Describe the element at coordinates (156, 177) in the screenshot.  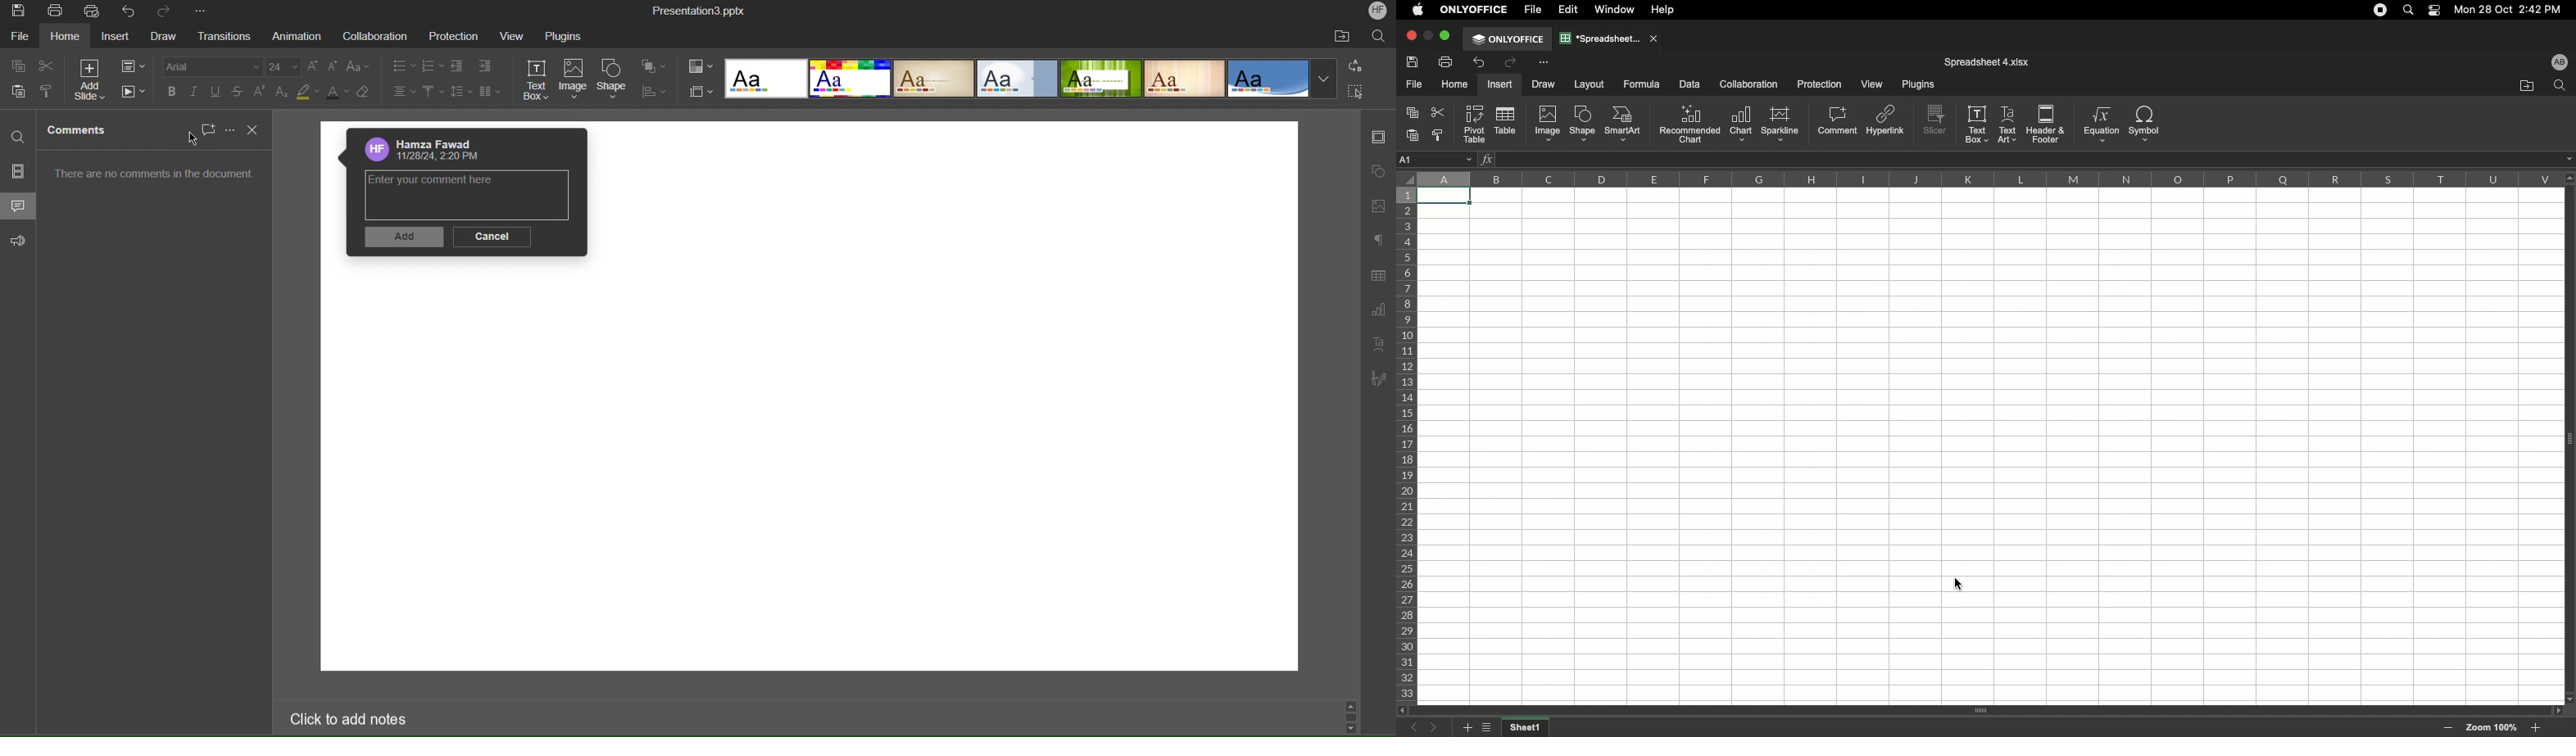
I see `There are no comments in the document` at that location.